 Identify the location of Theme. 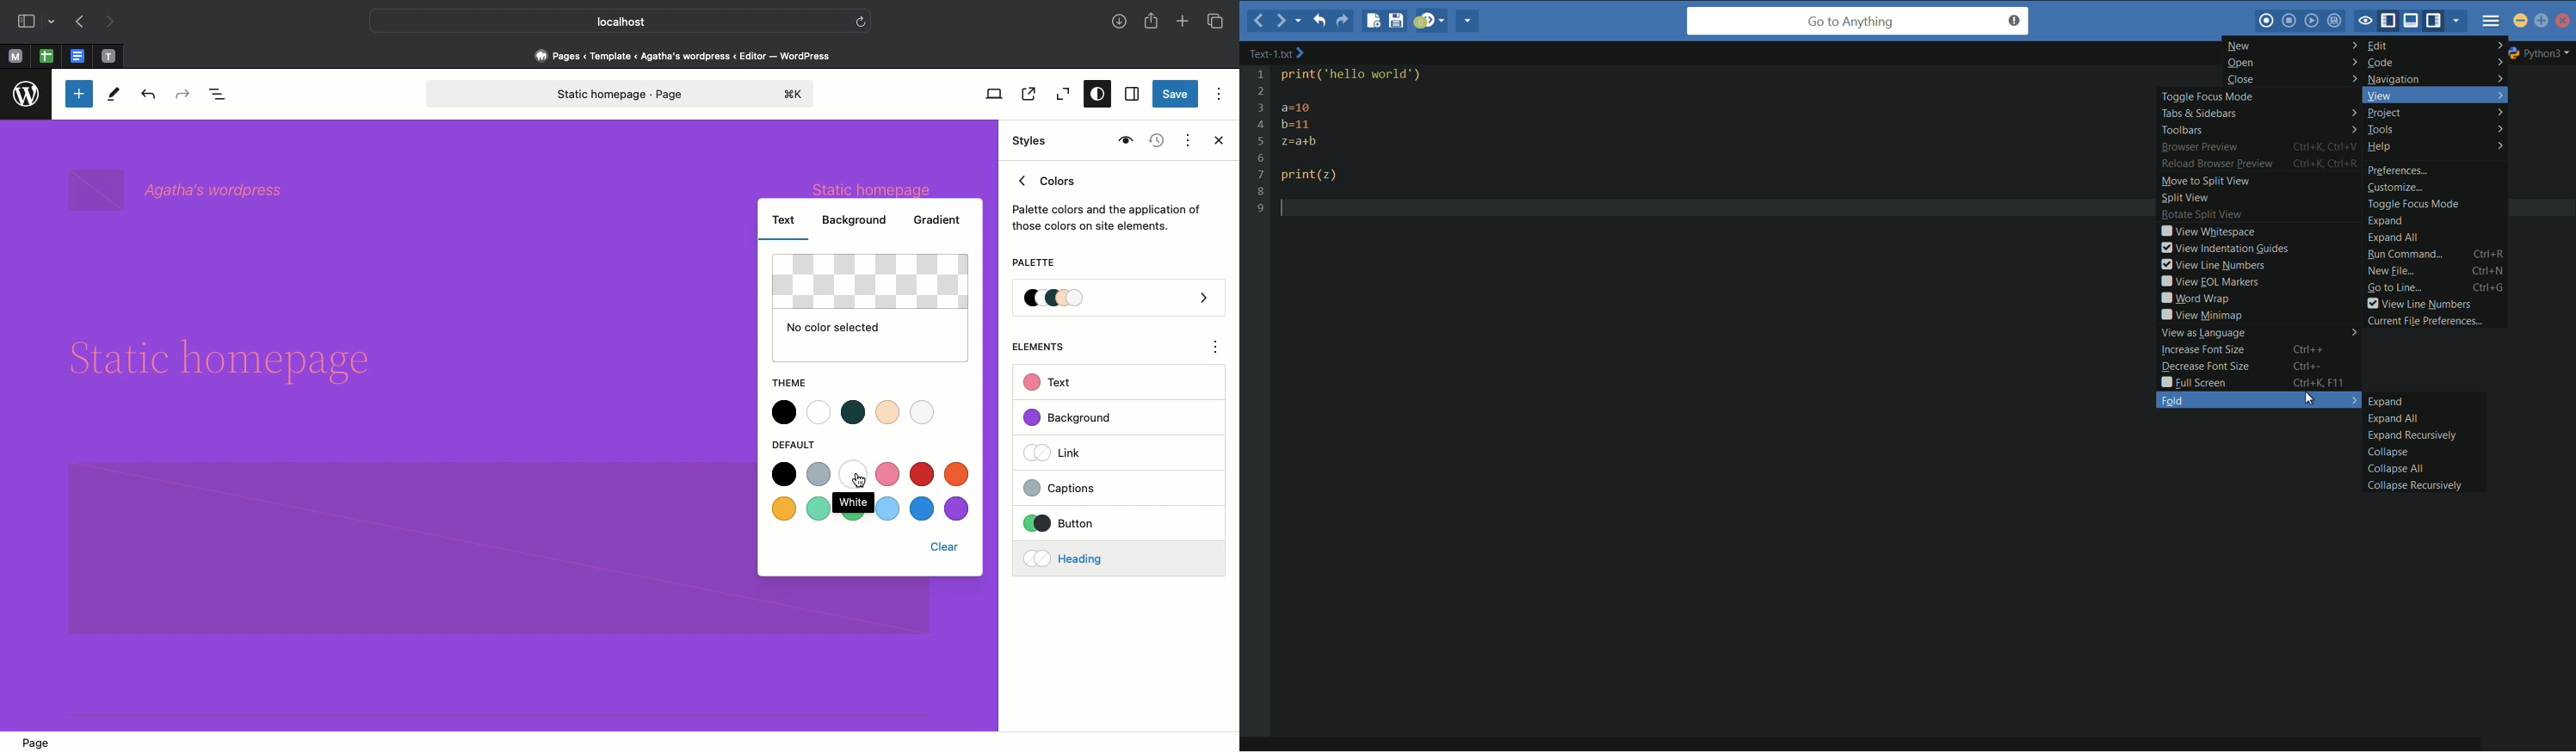
(790, 379).